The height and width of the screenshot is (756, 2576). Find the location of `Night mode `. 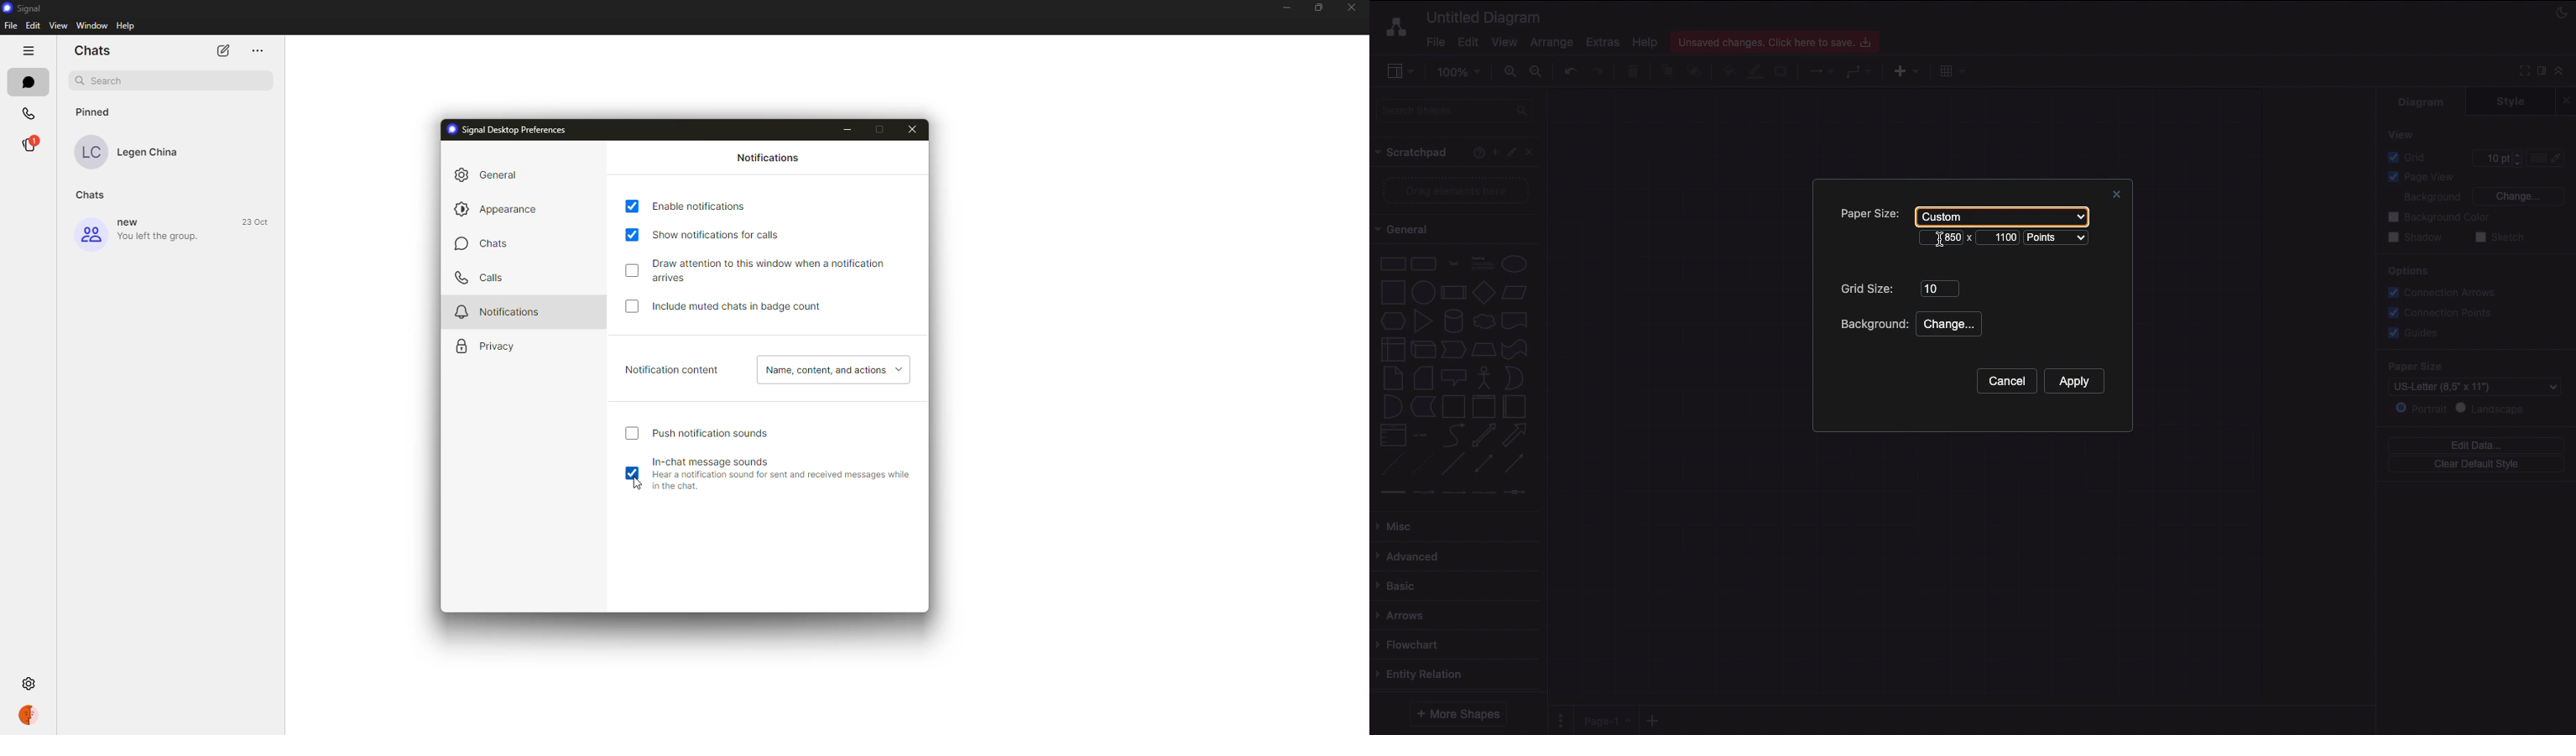

Night mode  is located at coordinates (2563, 11).